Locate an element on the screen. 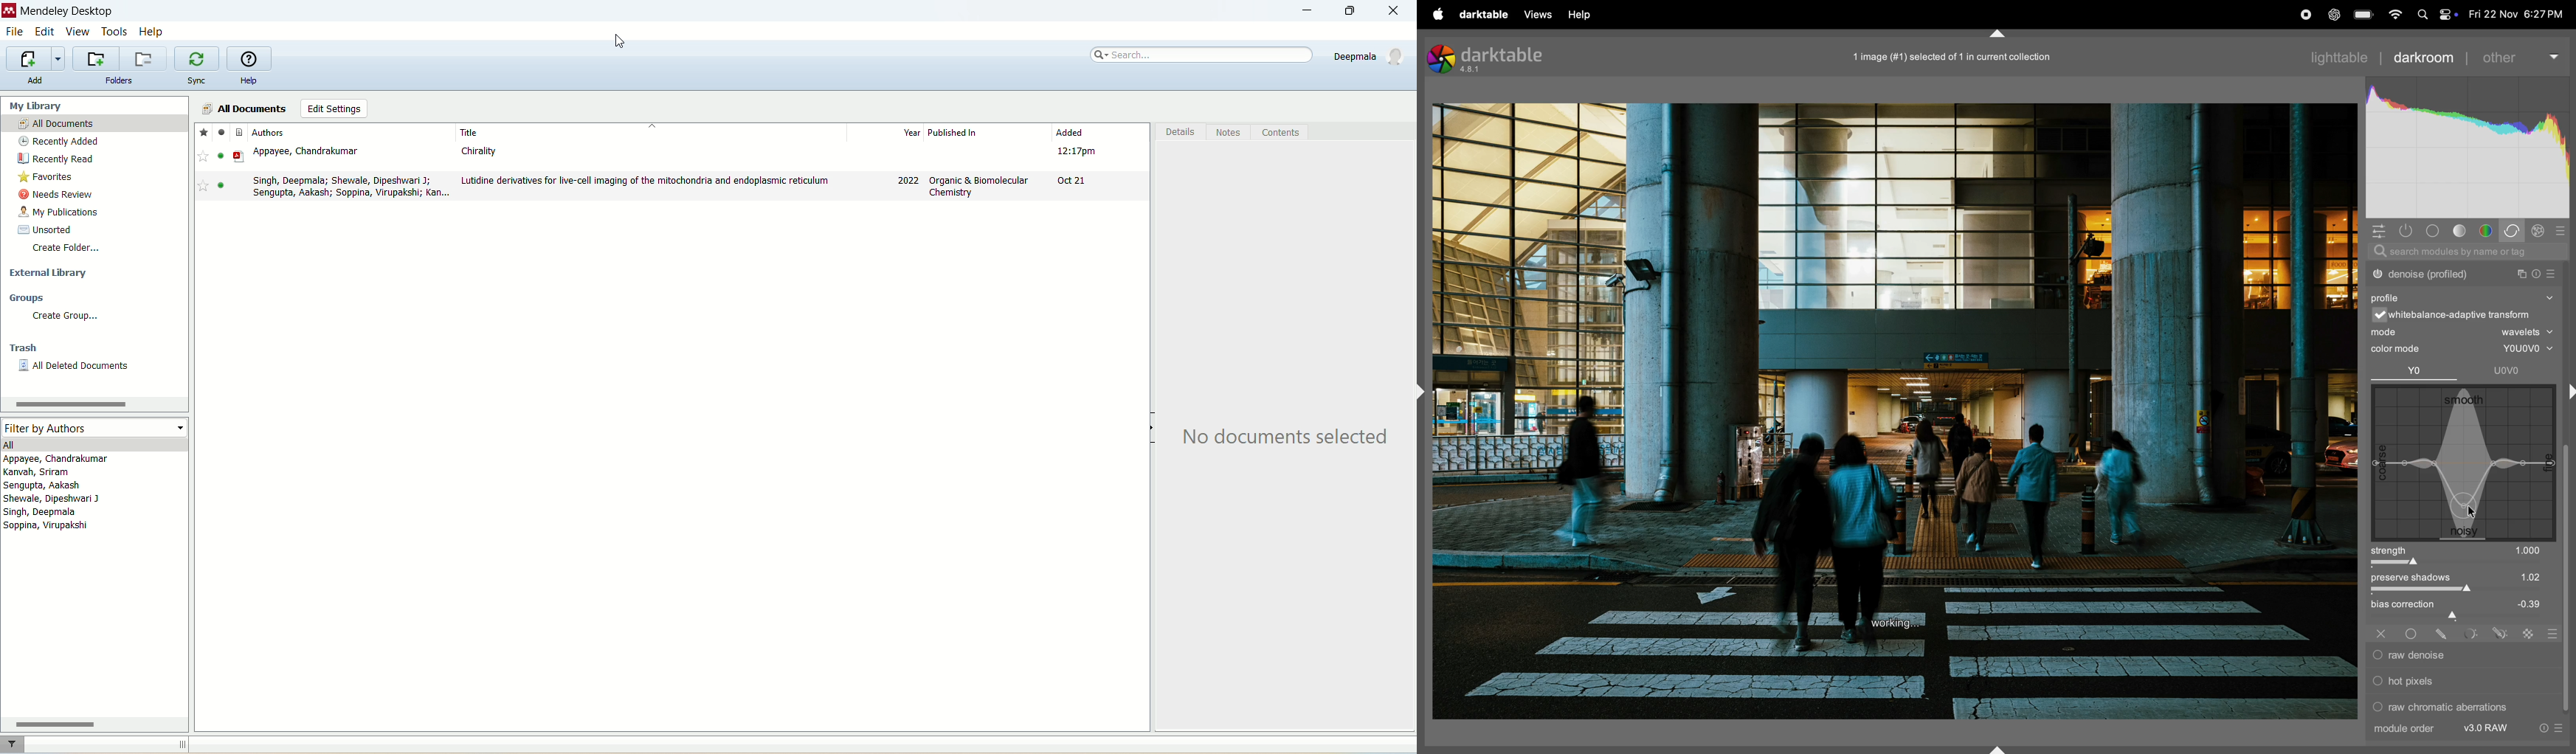 The width and height of the screenshot is (2576, 756). my library is located at coordinates (55, 105).